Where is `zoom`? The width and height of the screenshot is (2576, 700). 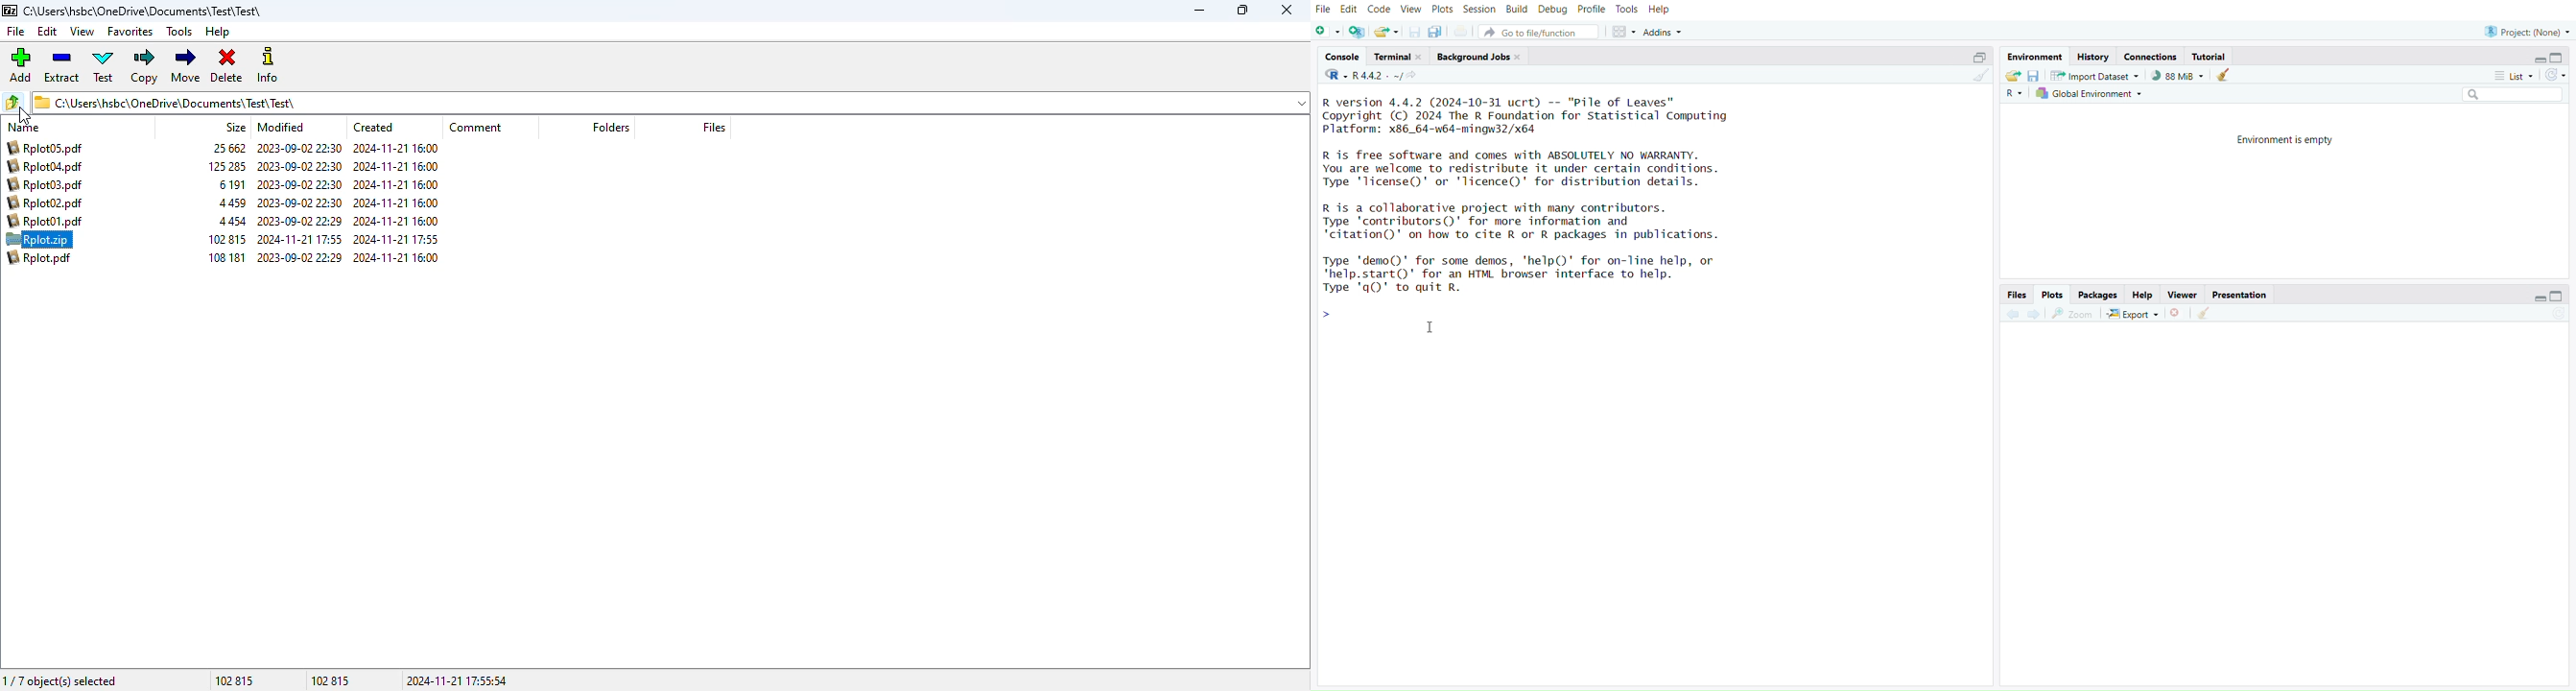 zoom is located at coordinates (2073, 314).